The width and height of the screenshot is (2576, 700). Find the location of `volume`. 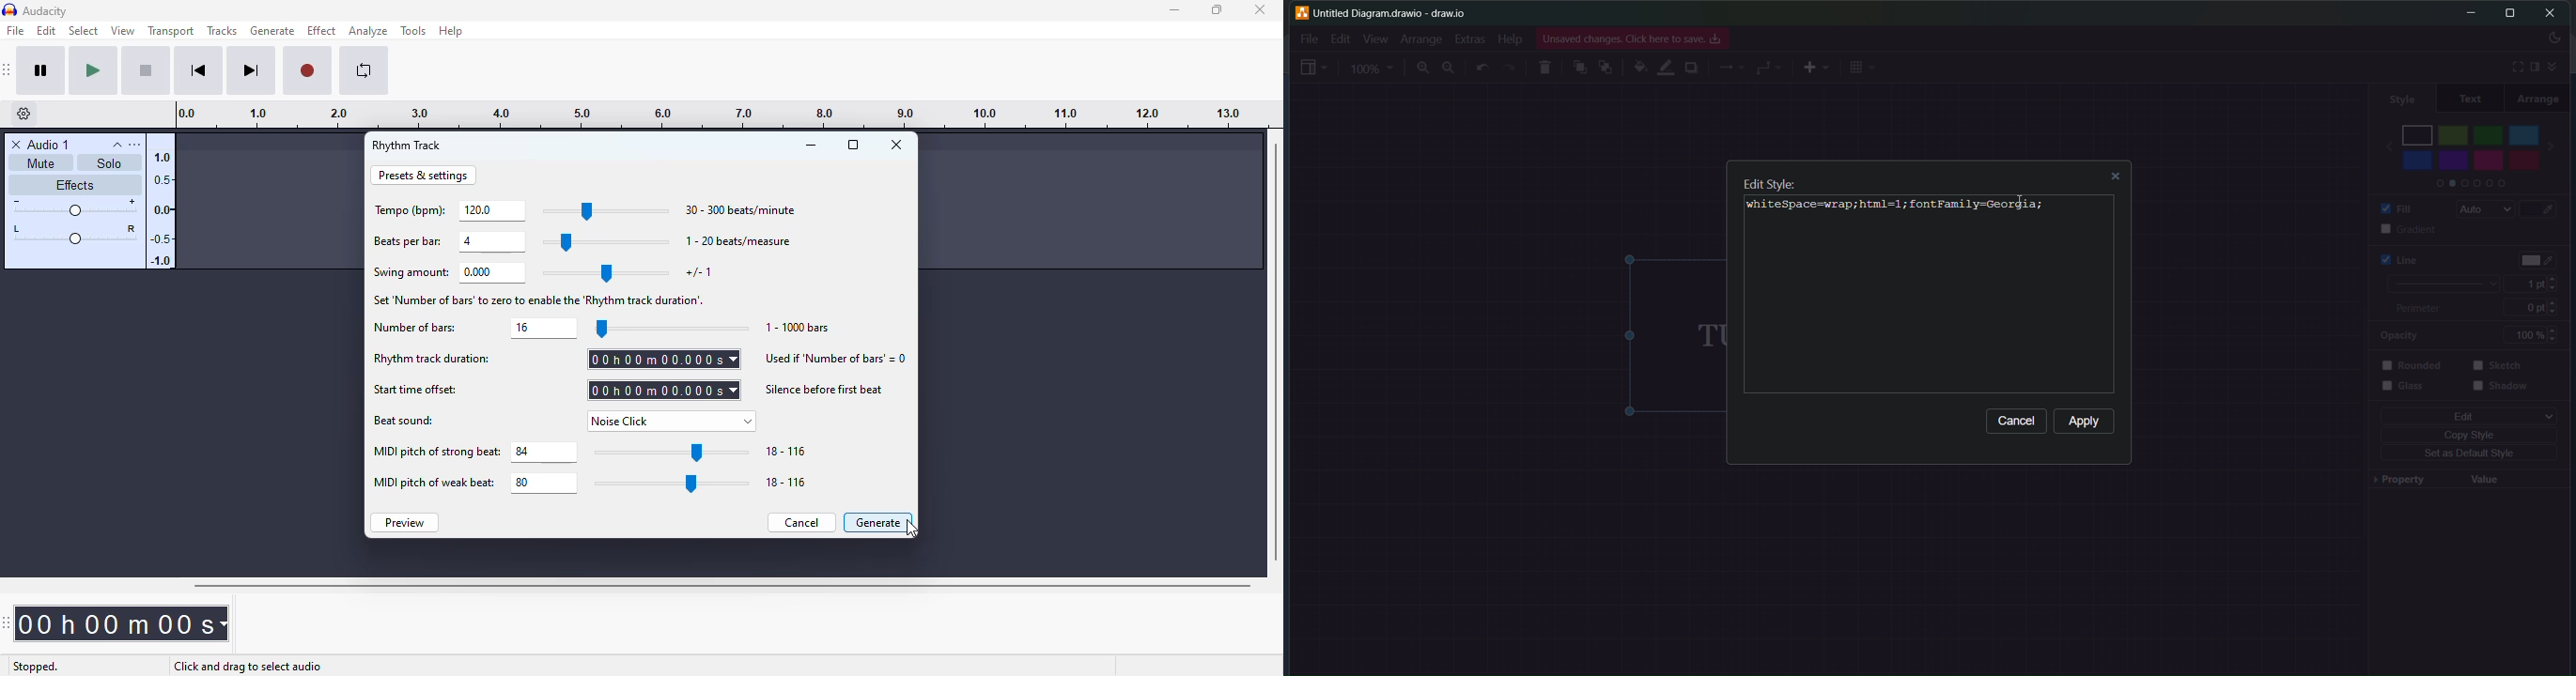

volume is located at coordinates (76, 207).